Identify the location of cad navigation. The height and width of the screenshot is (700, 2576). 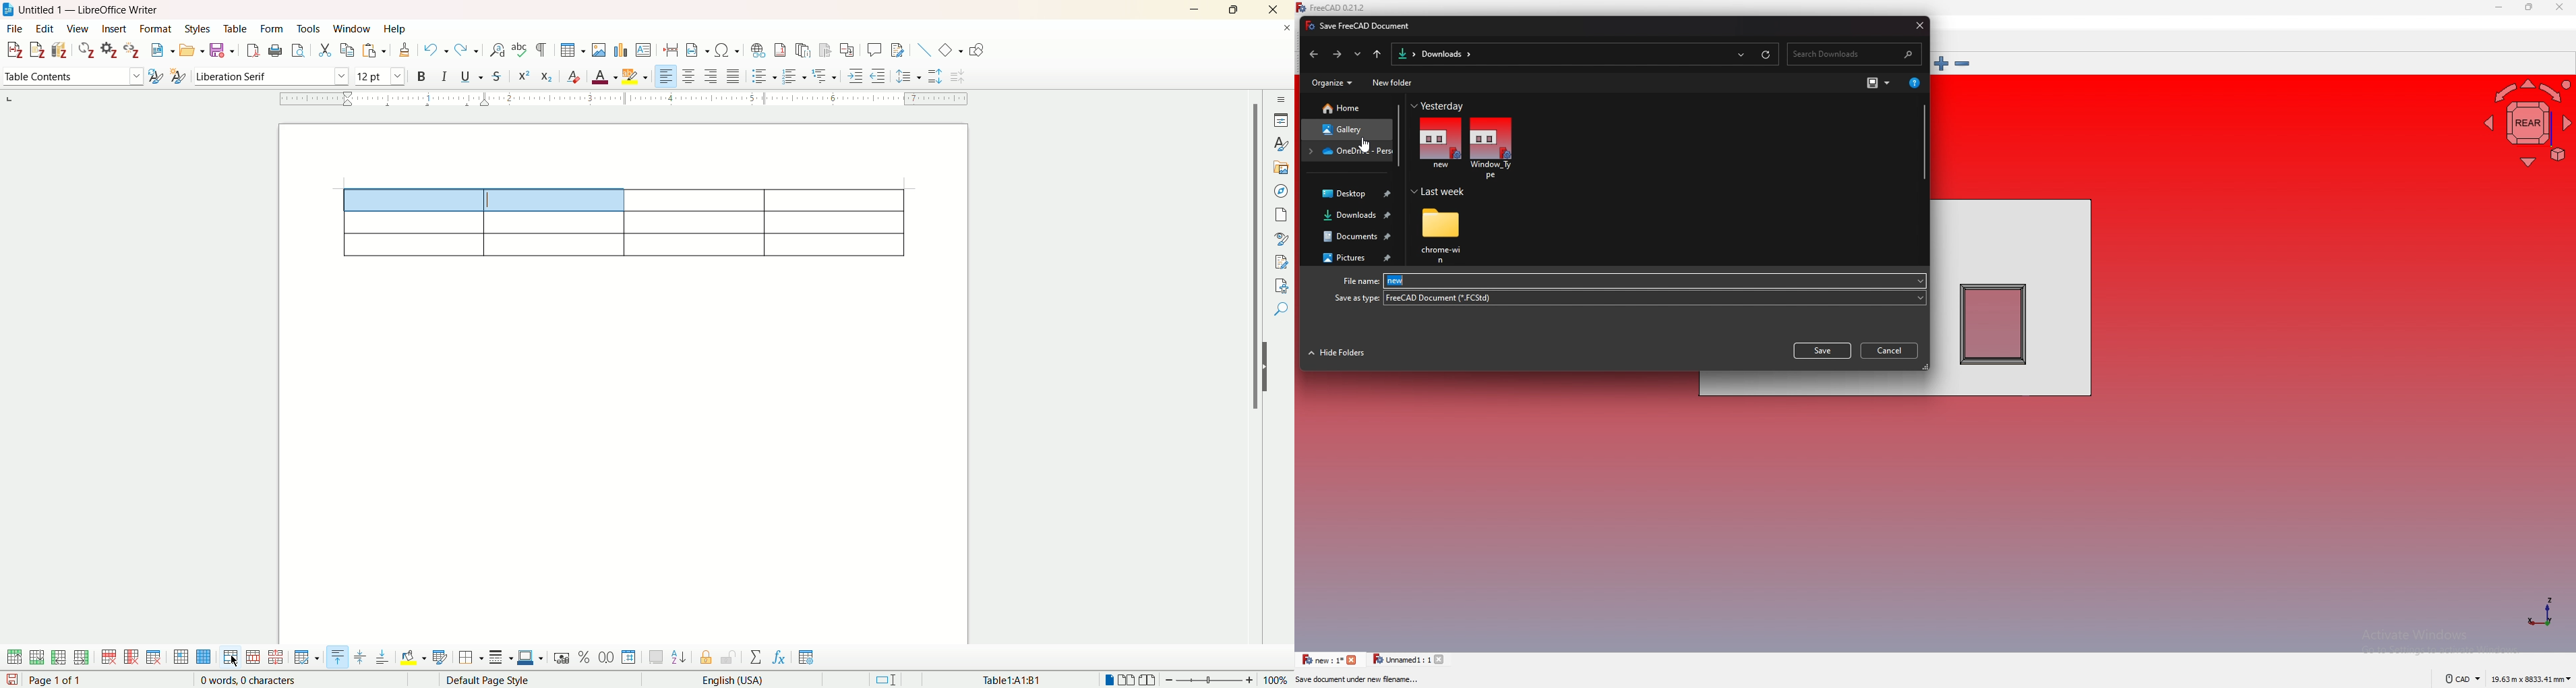
(2462, 678).